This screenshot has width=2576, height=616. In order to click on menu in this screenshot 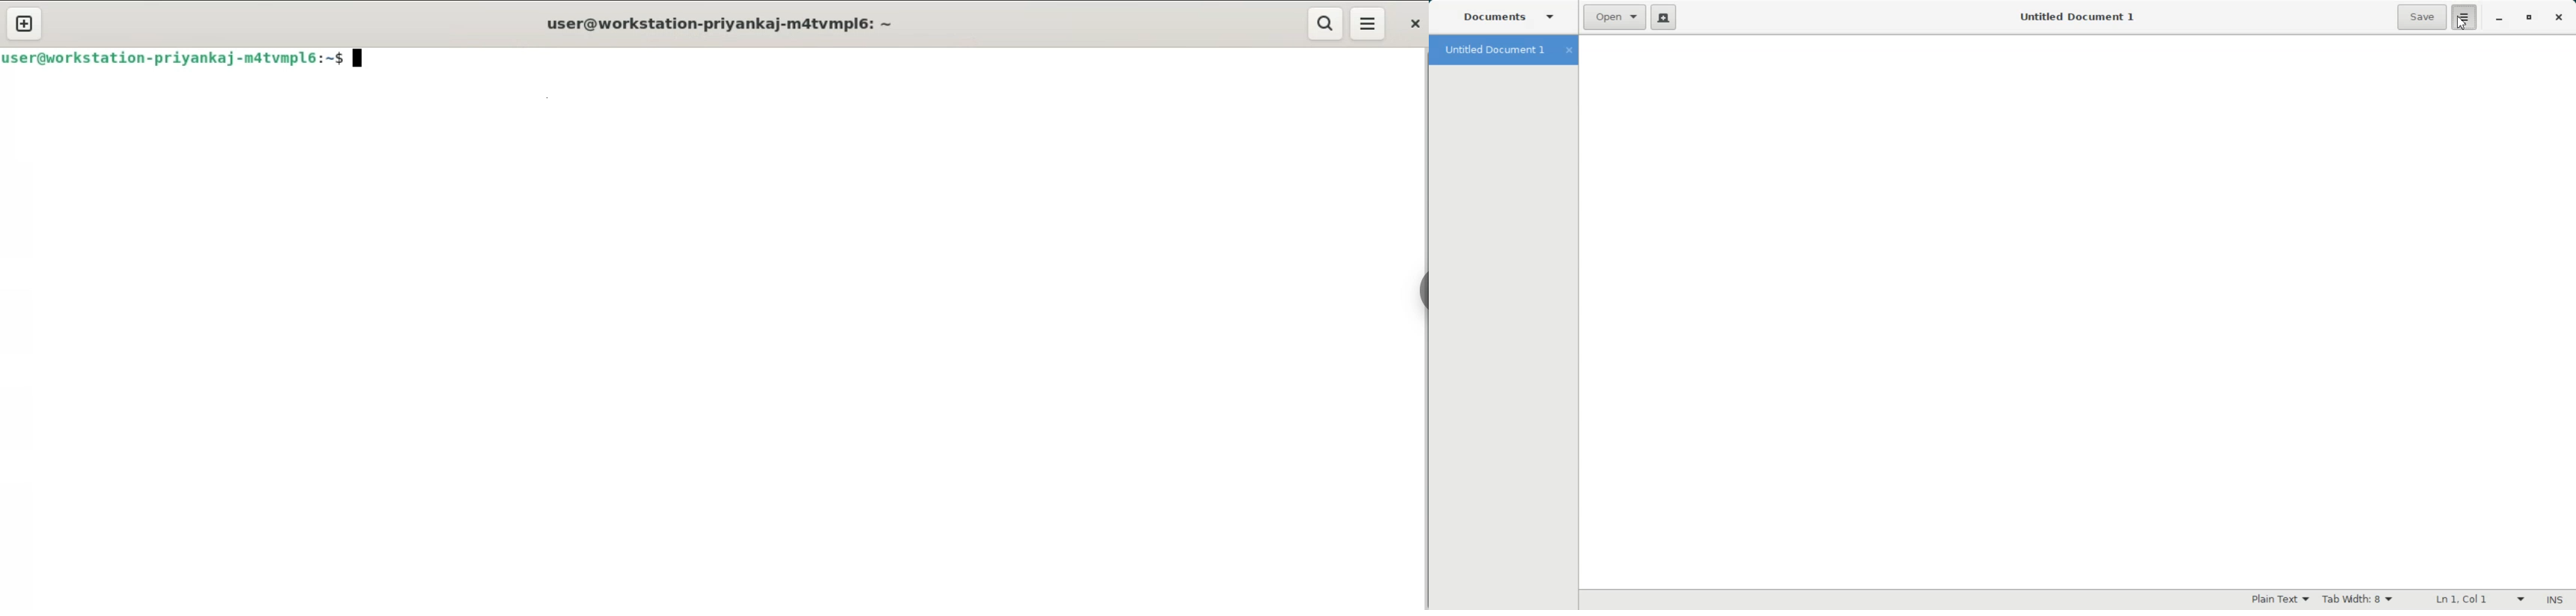, I will do `click(1369, 23)`.